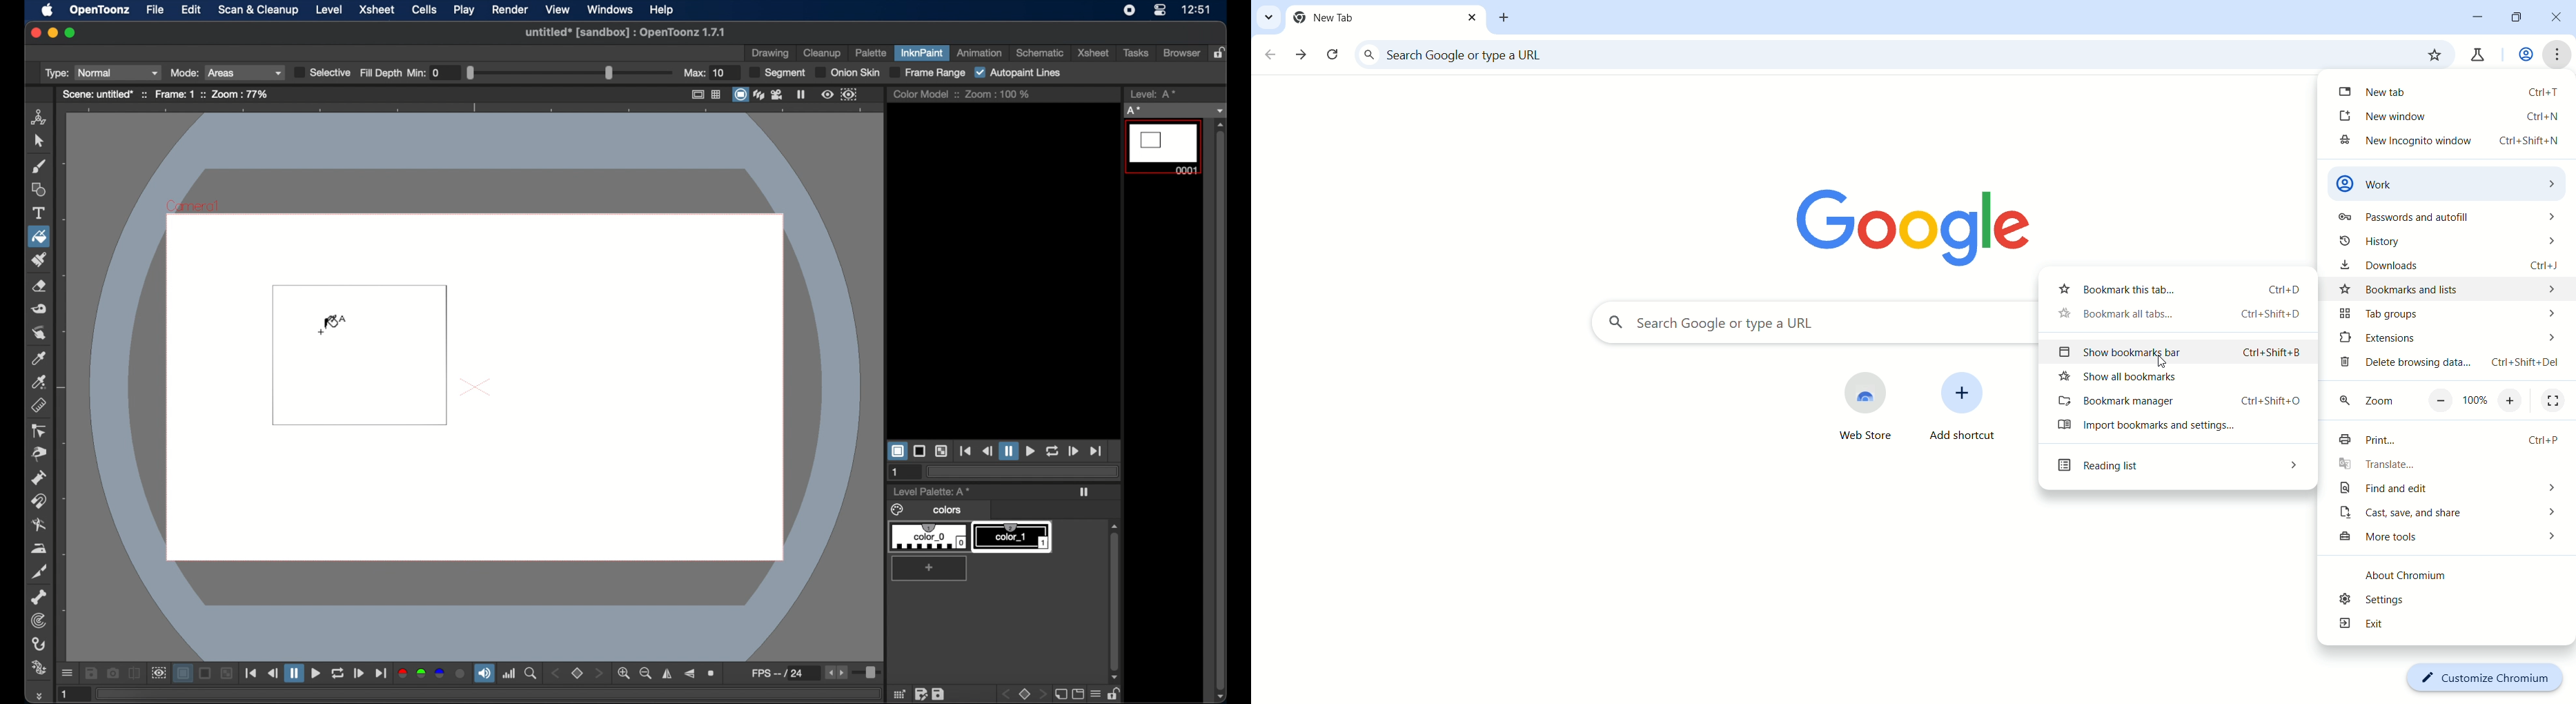 The image size is (2576, 728). Describe the element at coordinates (2447, 338) in the screenshot. I see `extensions` at that location.